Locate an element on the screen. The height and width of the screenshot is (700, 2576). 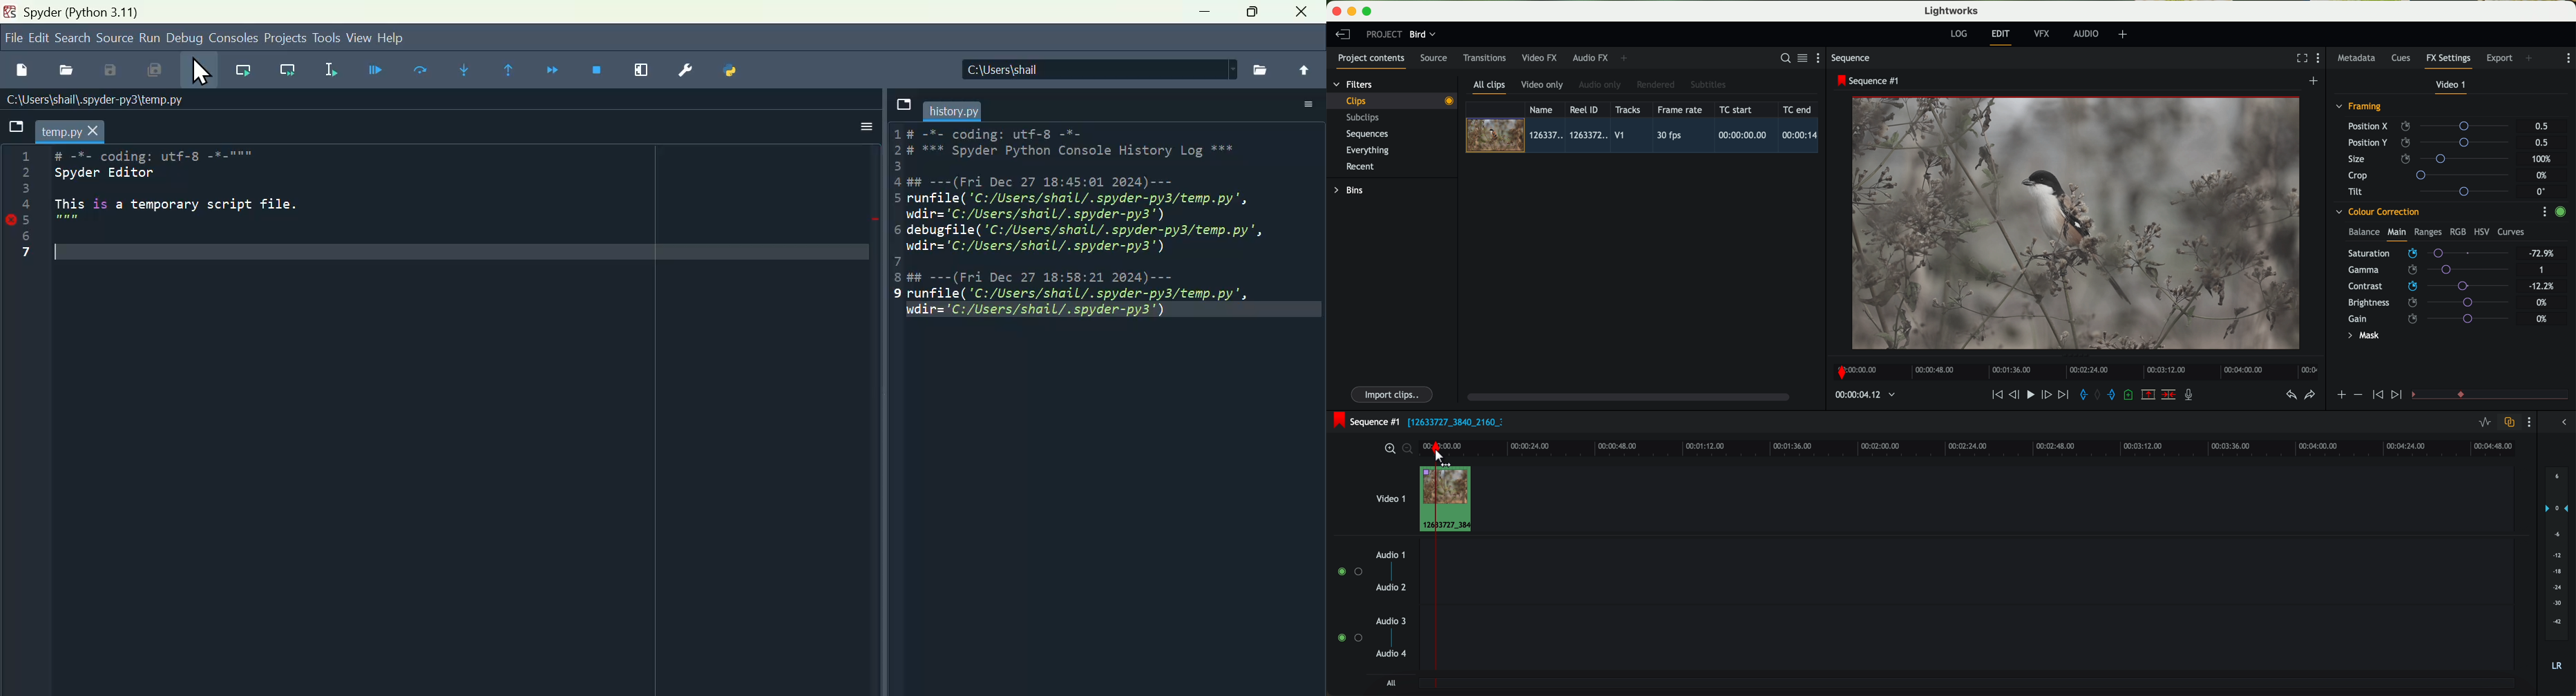
leave is located at coordinates (1342, 35).